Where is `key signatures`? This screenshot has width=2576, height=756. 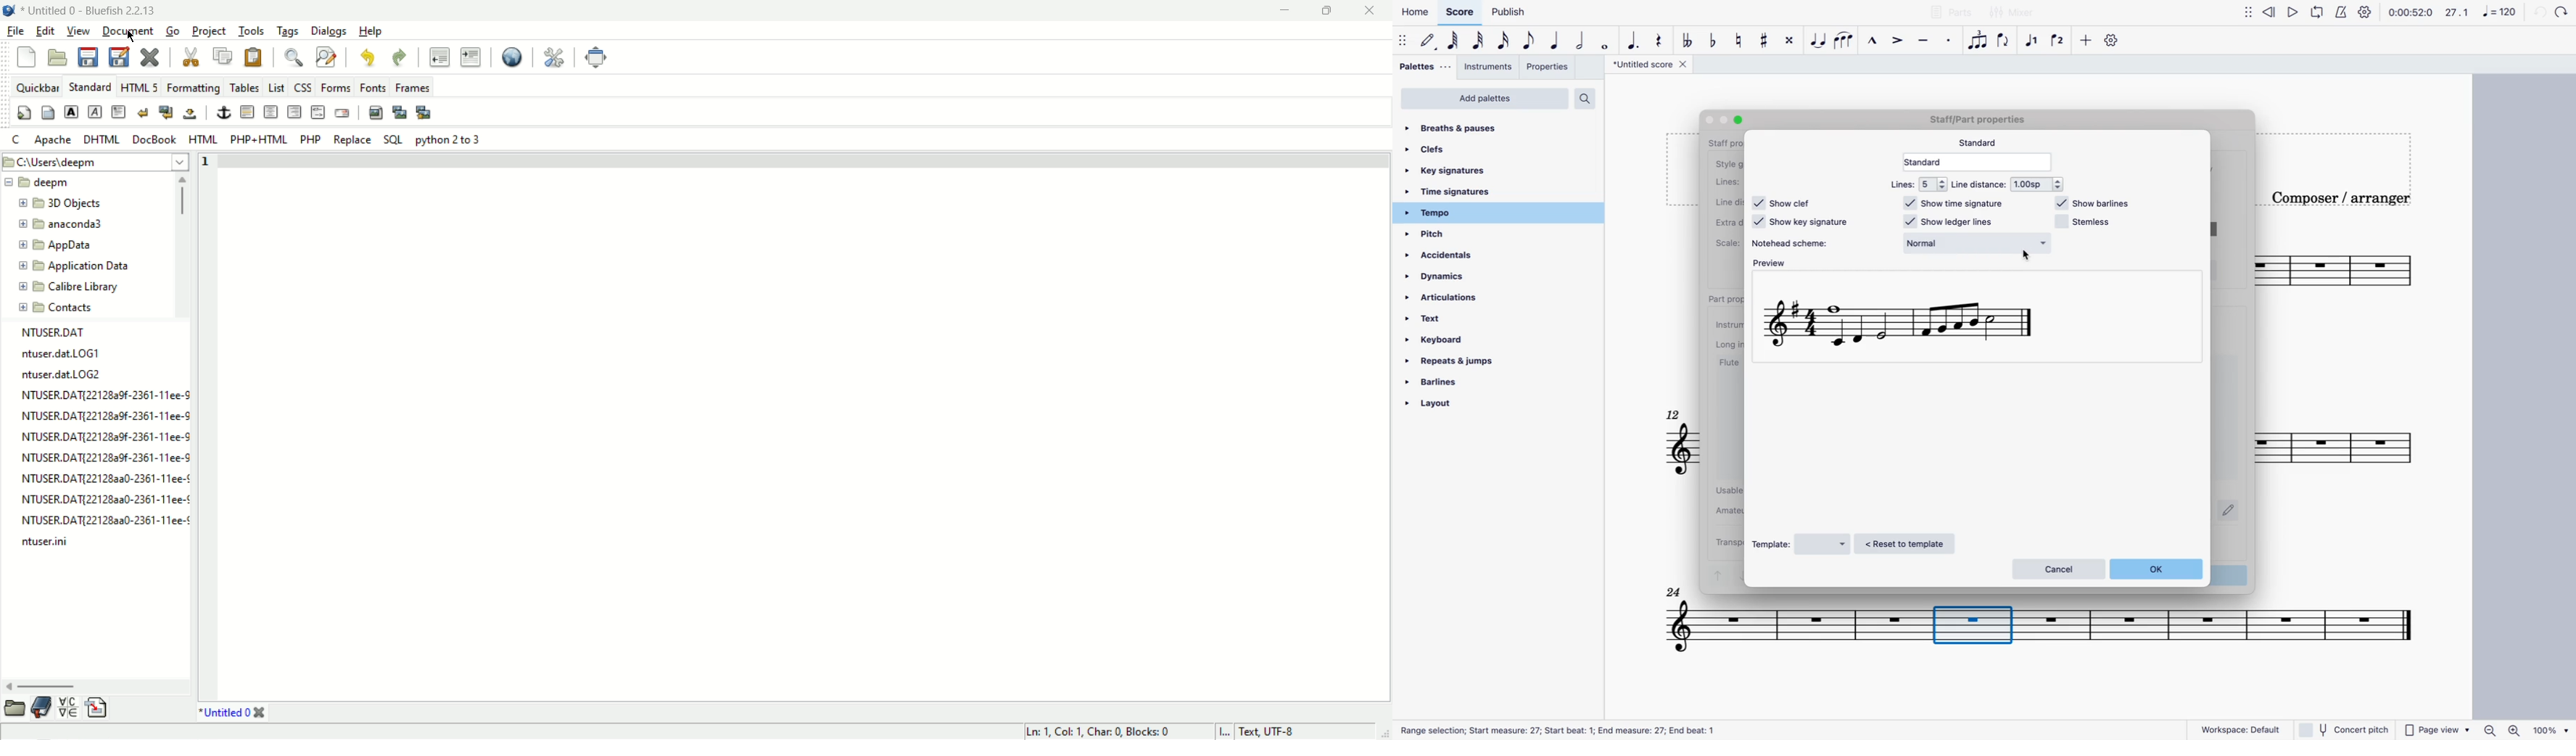
key signatures is located at coordinates (1448, 172).